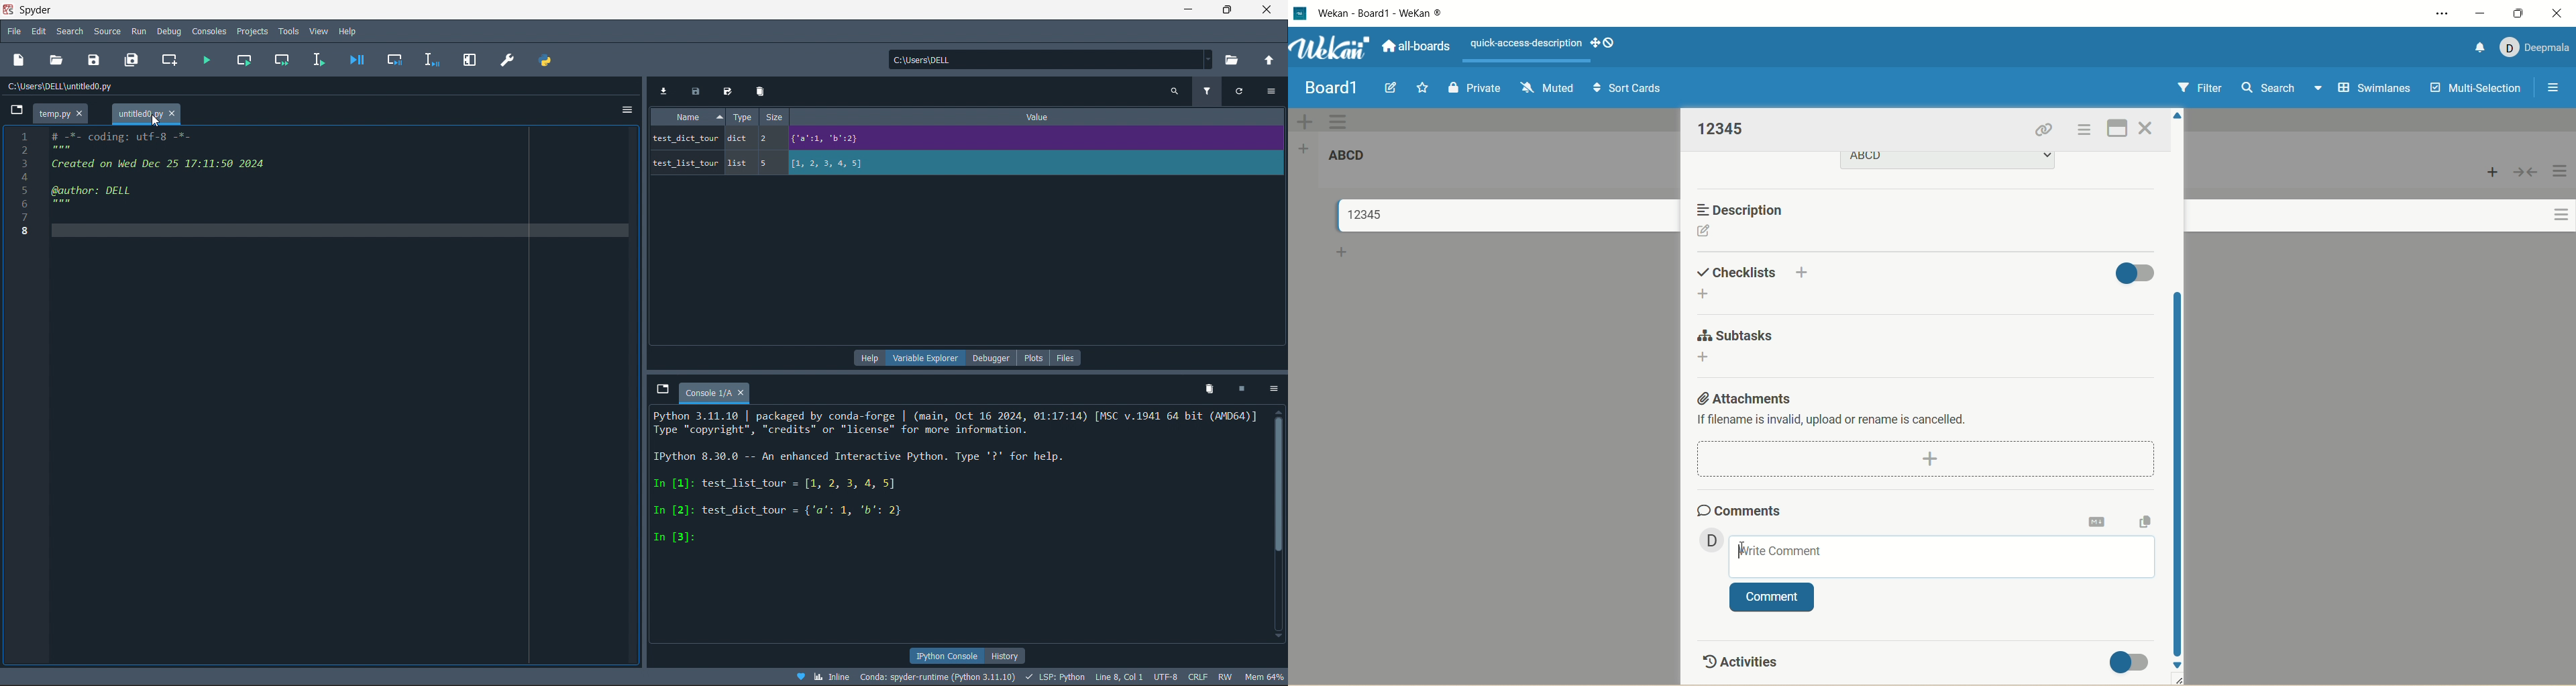 Image resolution: width=2576 pixels, height=700 pixels. Describe the element at coordinates (2376, 89) in the screenshot. I see `swimlanes` at that location.